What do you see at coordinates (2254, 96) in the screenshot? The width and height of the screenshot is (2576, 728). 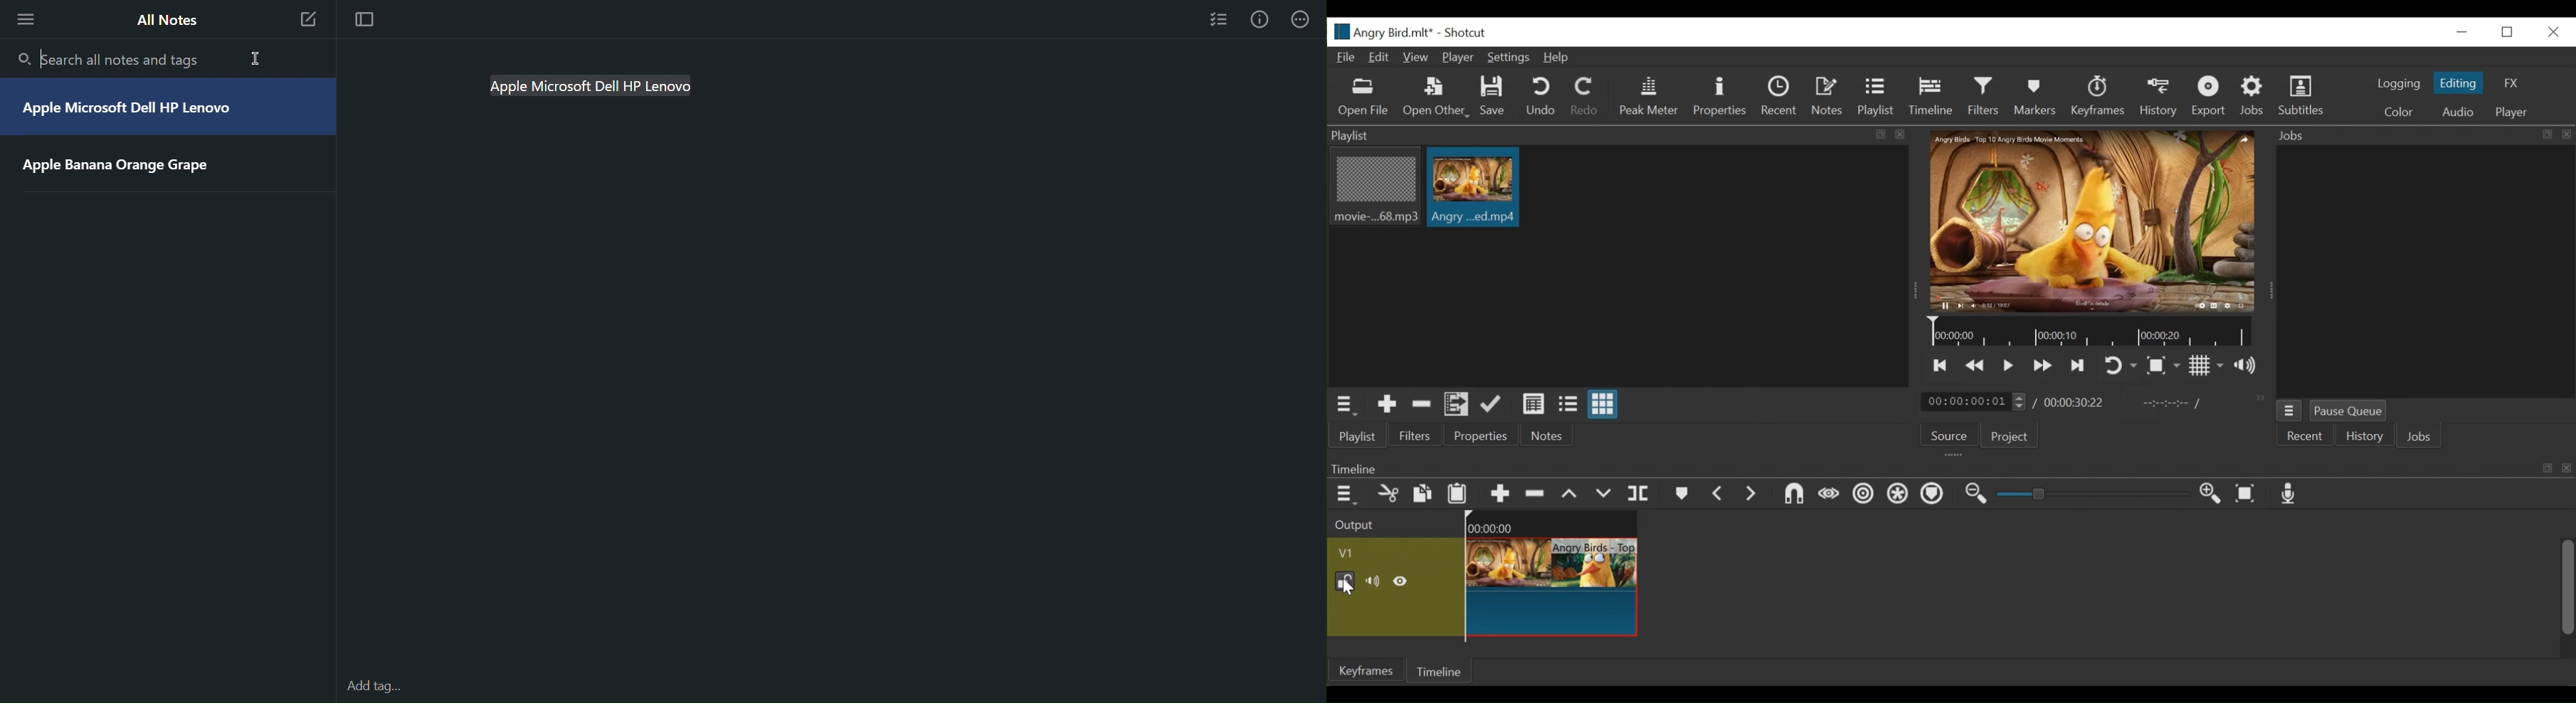 I see `Jobs` at bounding box center [2254, 96].